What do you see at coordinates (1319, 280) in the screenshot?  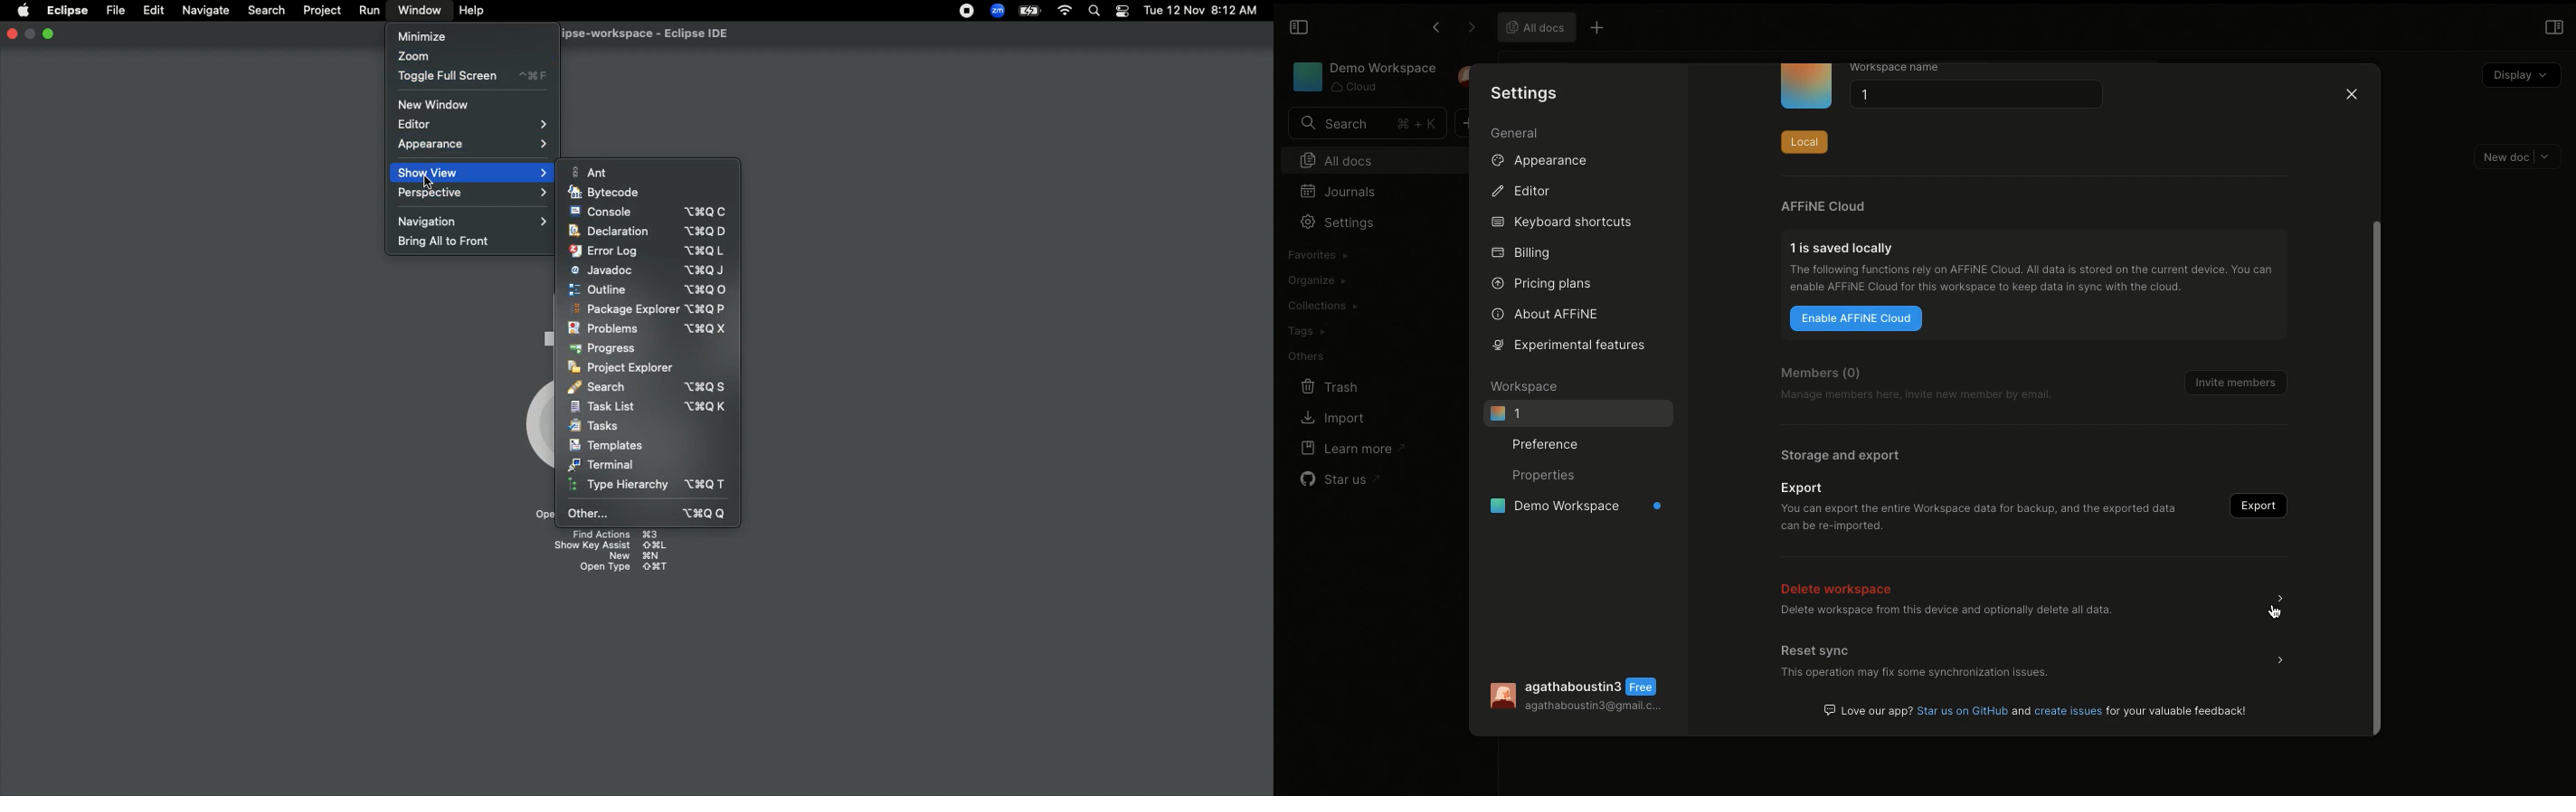 I see `Organize` at bounding box center [1319, 280].